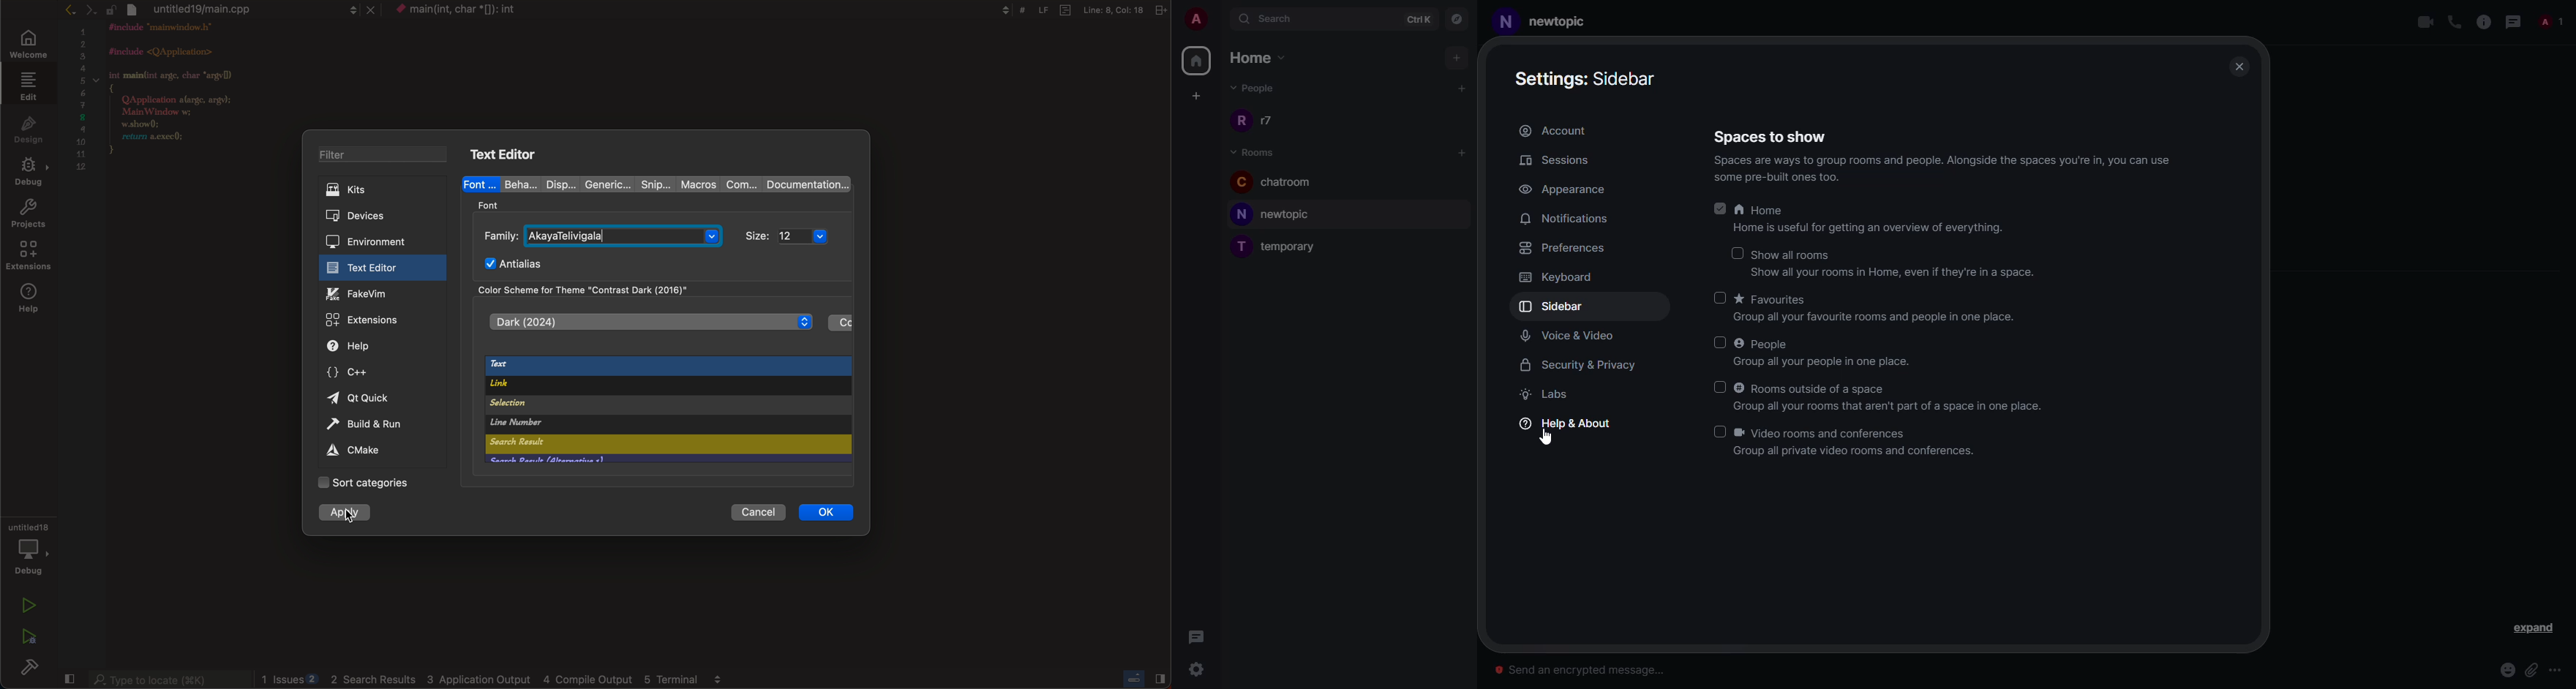 The width and height of the screenshot is (2576, 700). What do you see at coordinates (383, 189) in the screenshot?
I see `kits` at bounding box center [383, 189].